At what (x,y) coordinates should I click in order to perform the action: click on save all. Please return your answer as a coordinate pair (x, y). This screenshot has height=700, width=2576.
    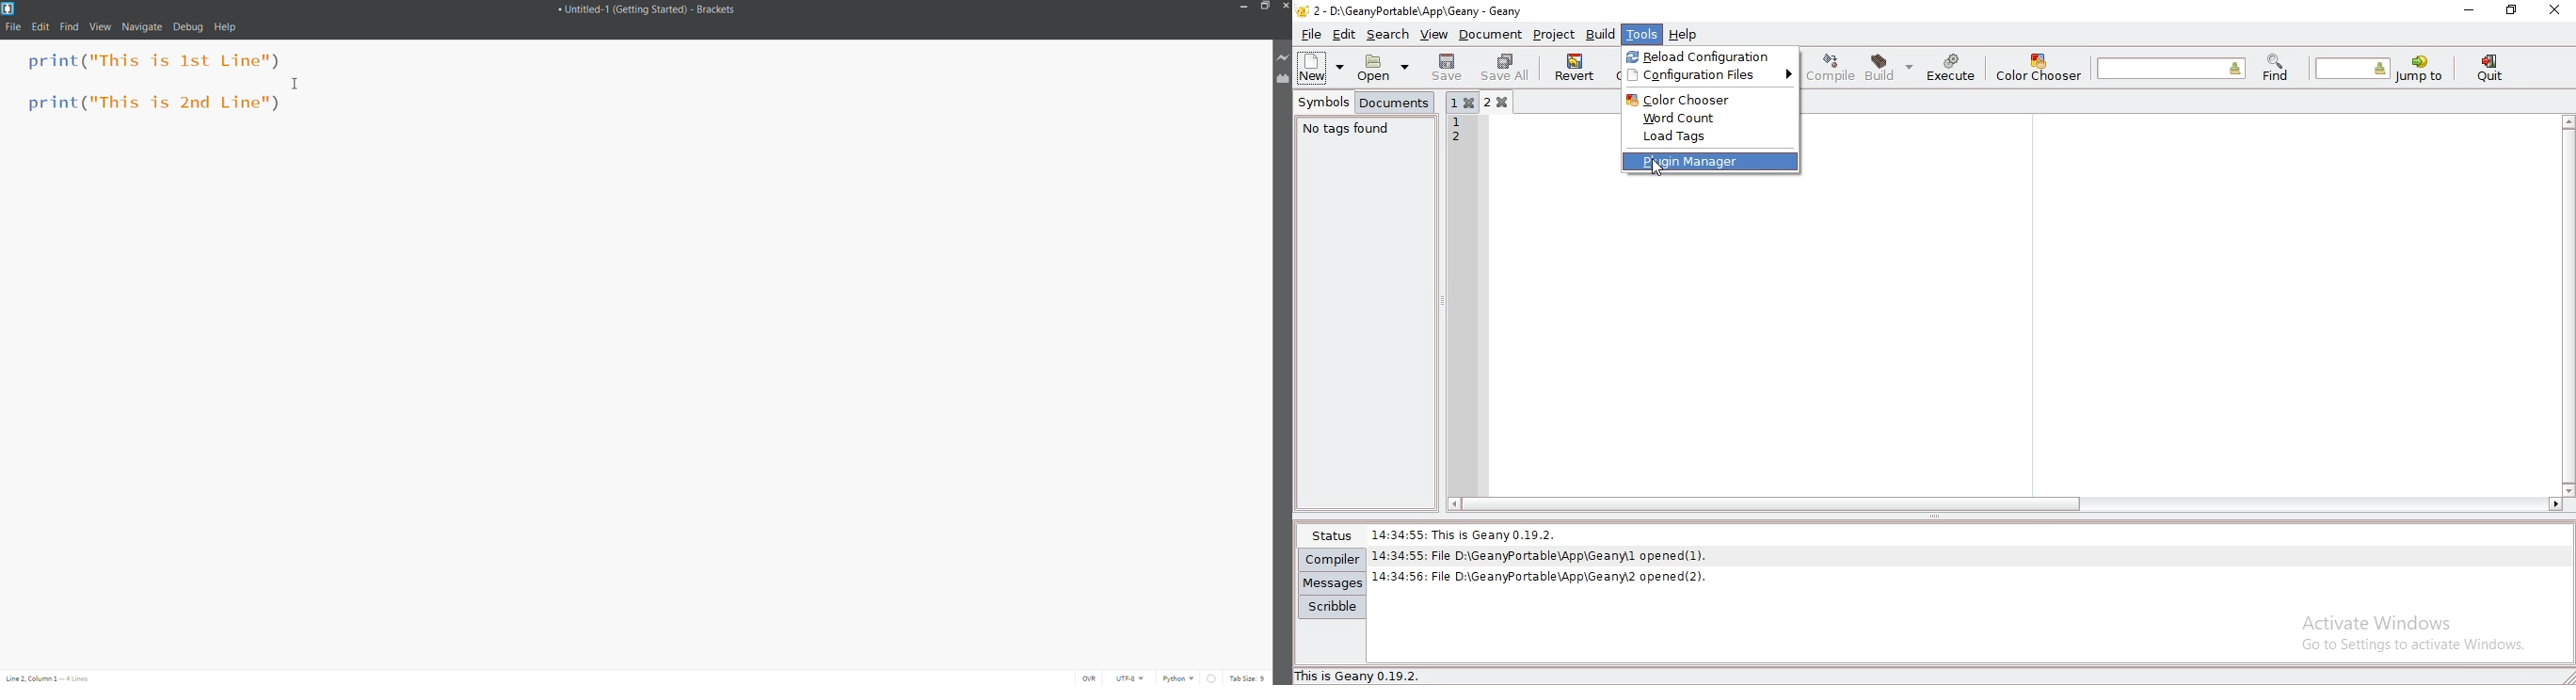
    Looking at the image, I should click on (1506, 67).